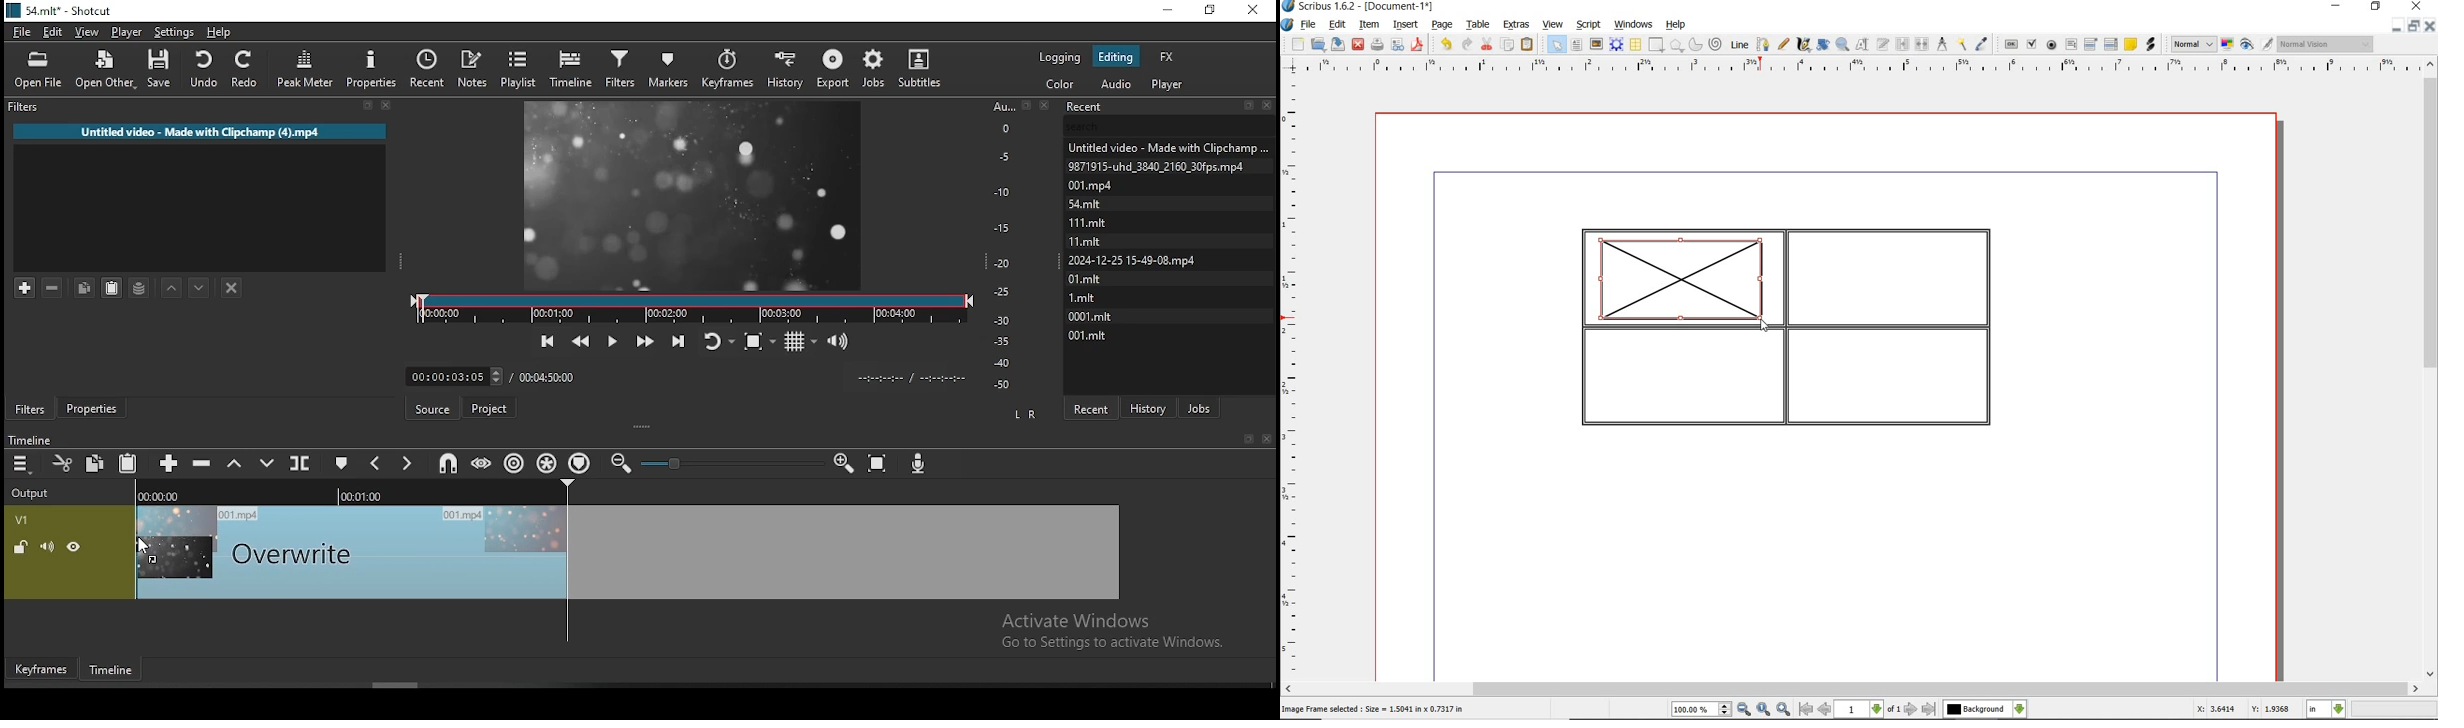  Describe the element at coordinates (2092, 45) in the screenshot. I see `pdf combo box` at that location.